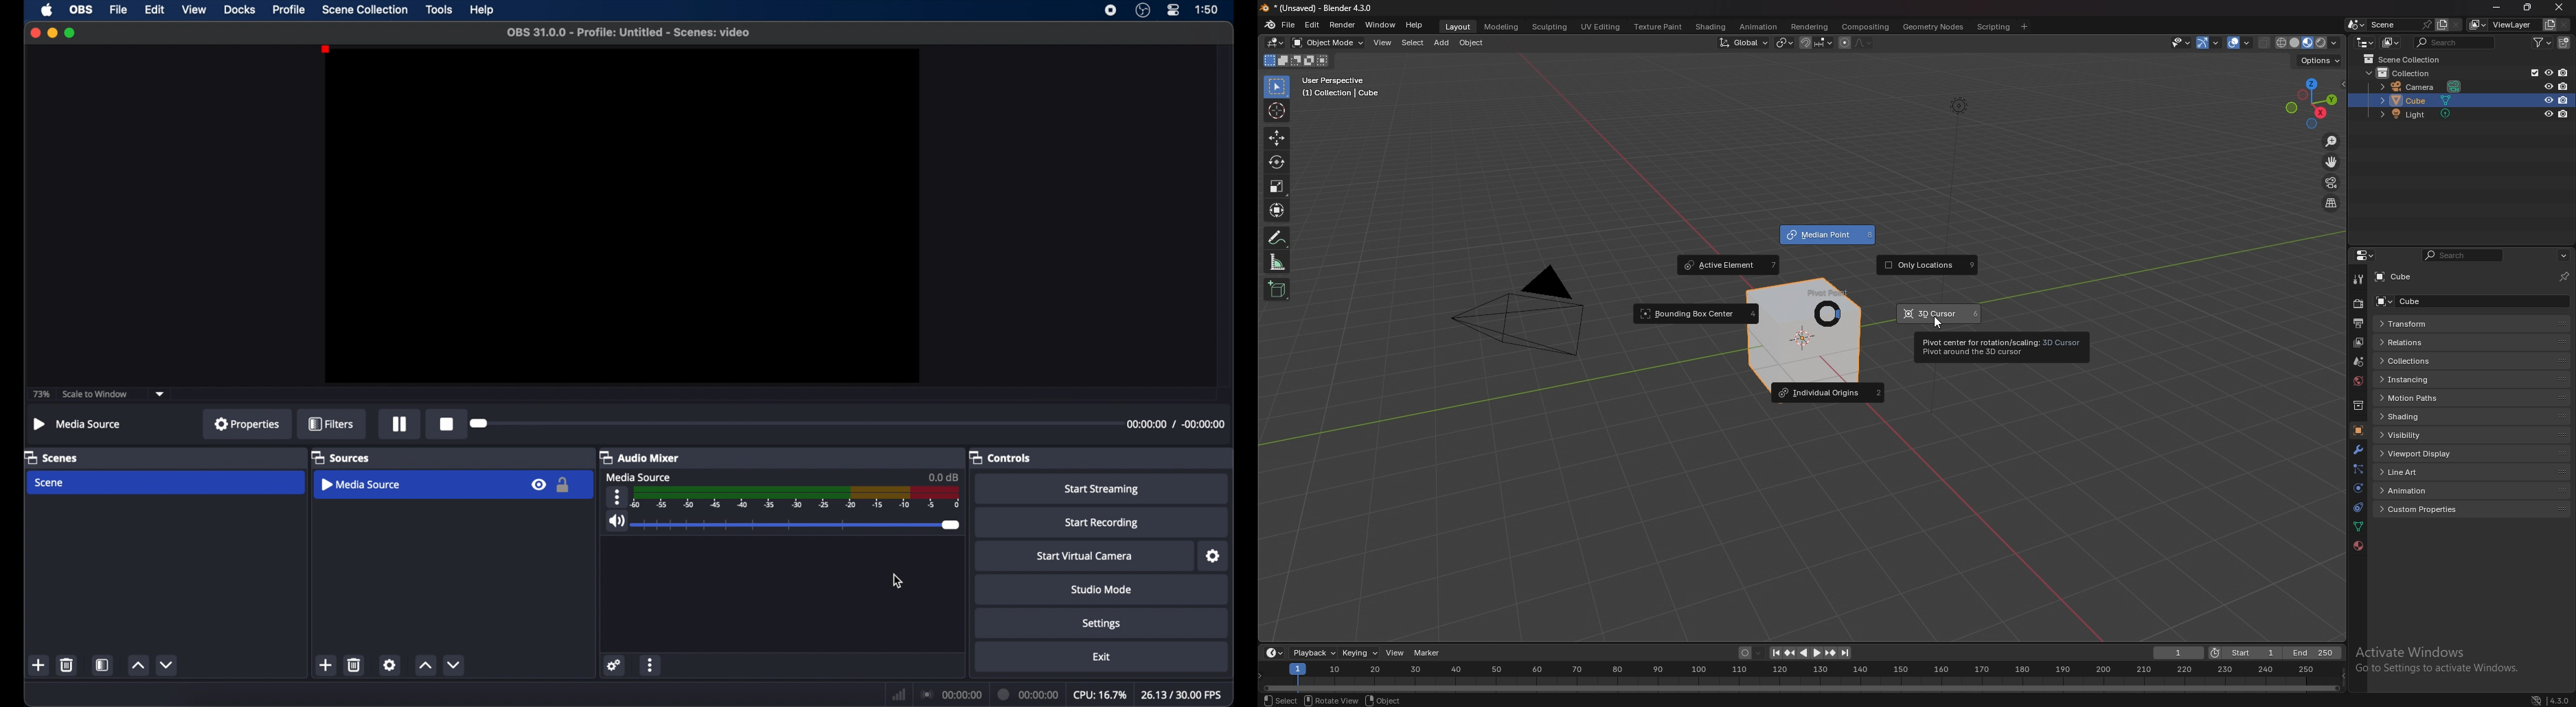  What do you see at coordinates (1601, 27) in the screenshot?
I see `uv editing` at bounding box center [1601, 27].